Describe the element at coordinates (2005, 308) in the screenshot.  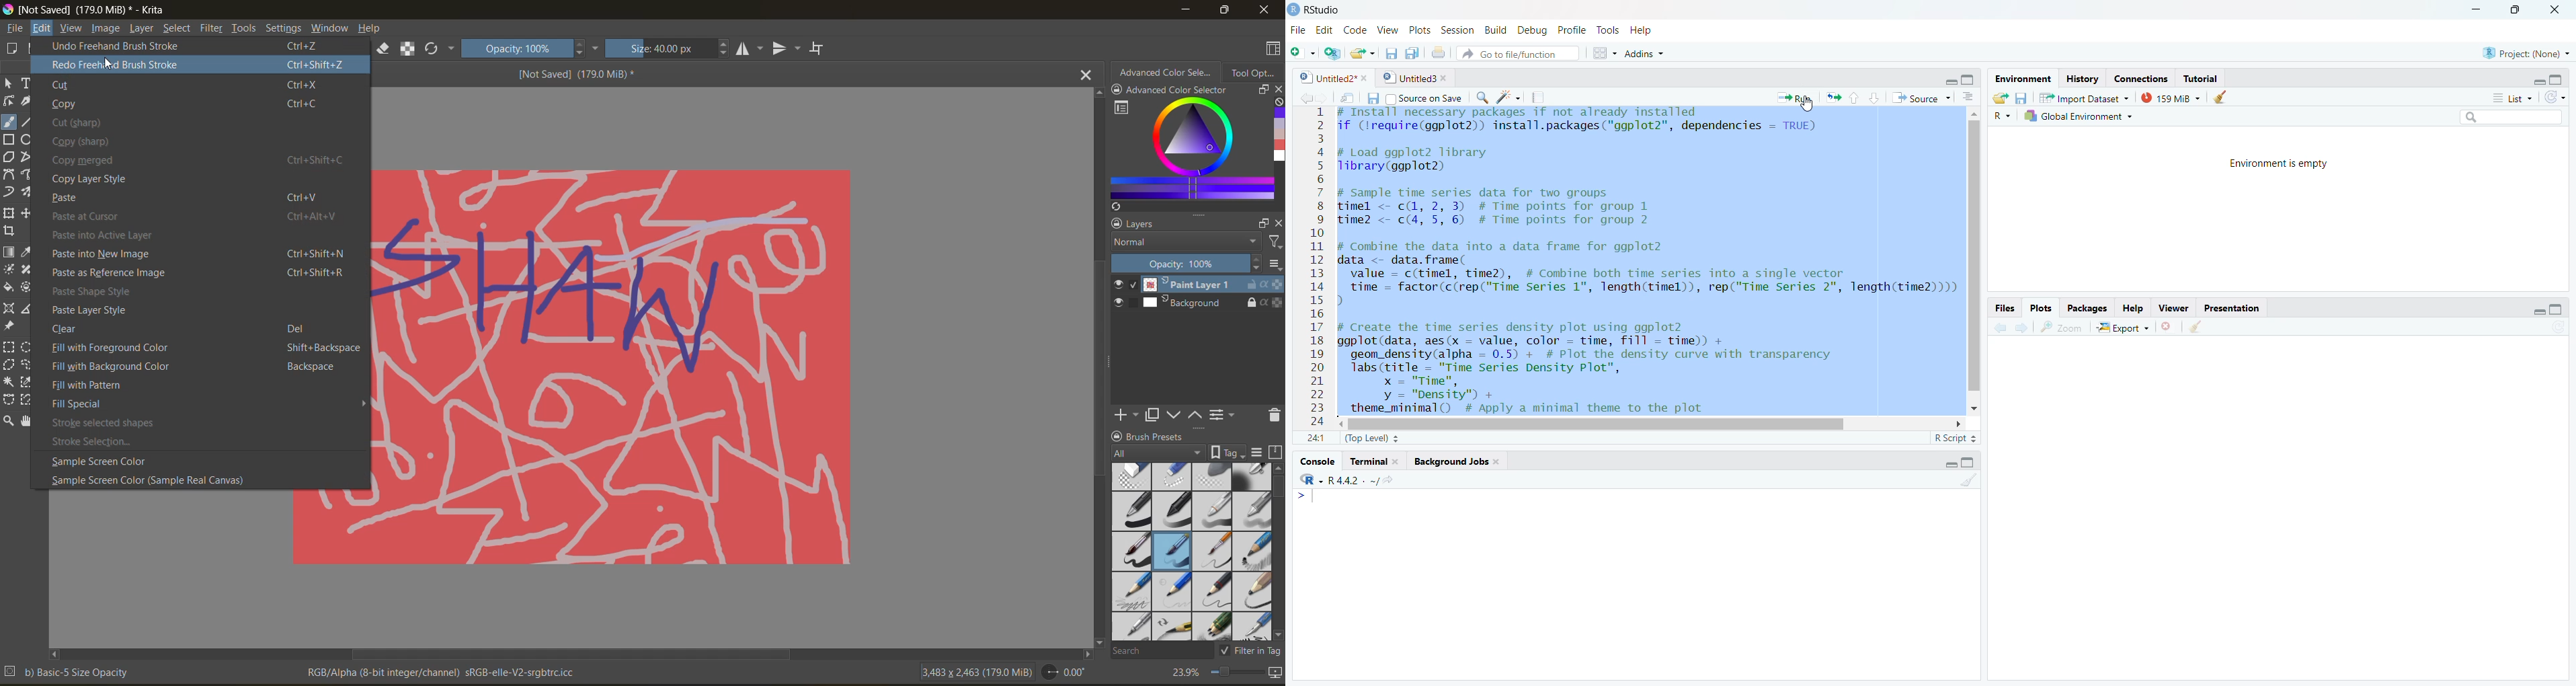
I see `Files` at that location.